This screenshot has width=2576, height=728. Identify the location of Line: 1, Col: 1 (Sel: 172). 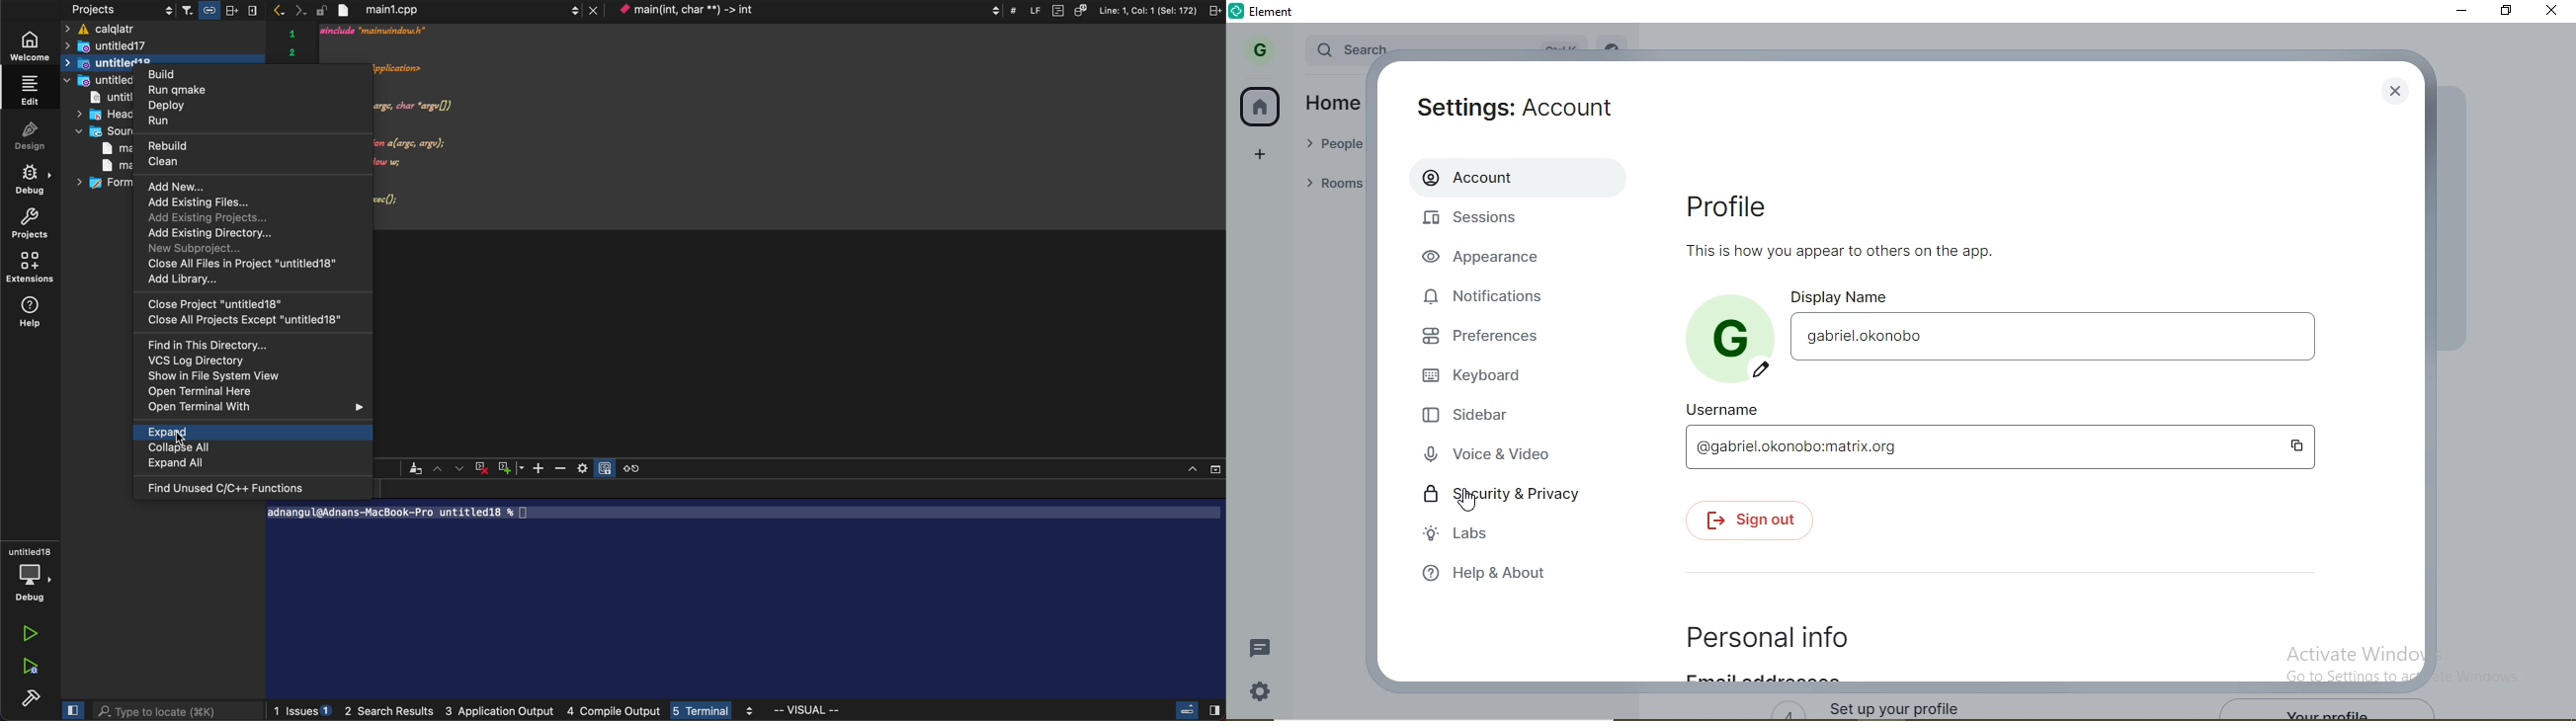
(1148, 9).